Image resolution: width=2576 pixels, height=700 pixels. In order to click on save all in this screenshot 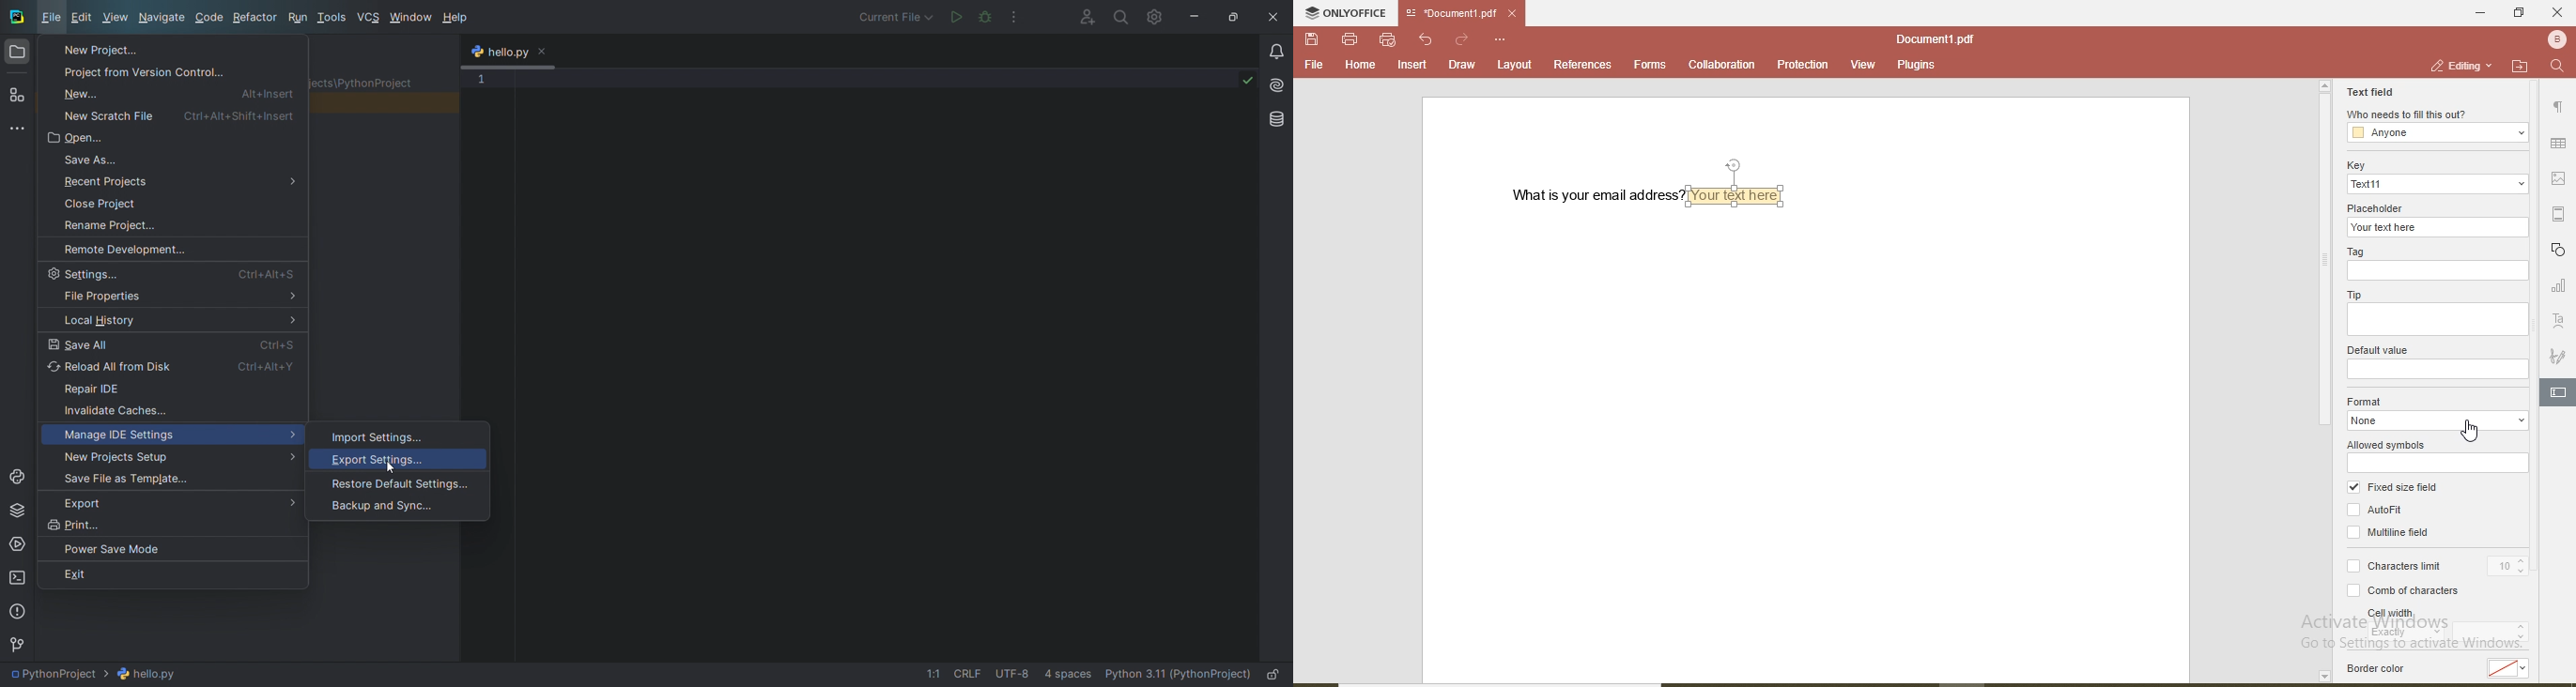, I will do `click(174, 343)`.